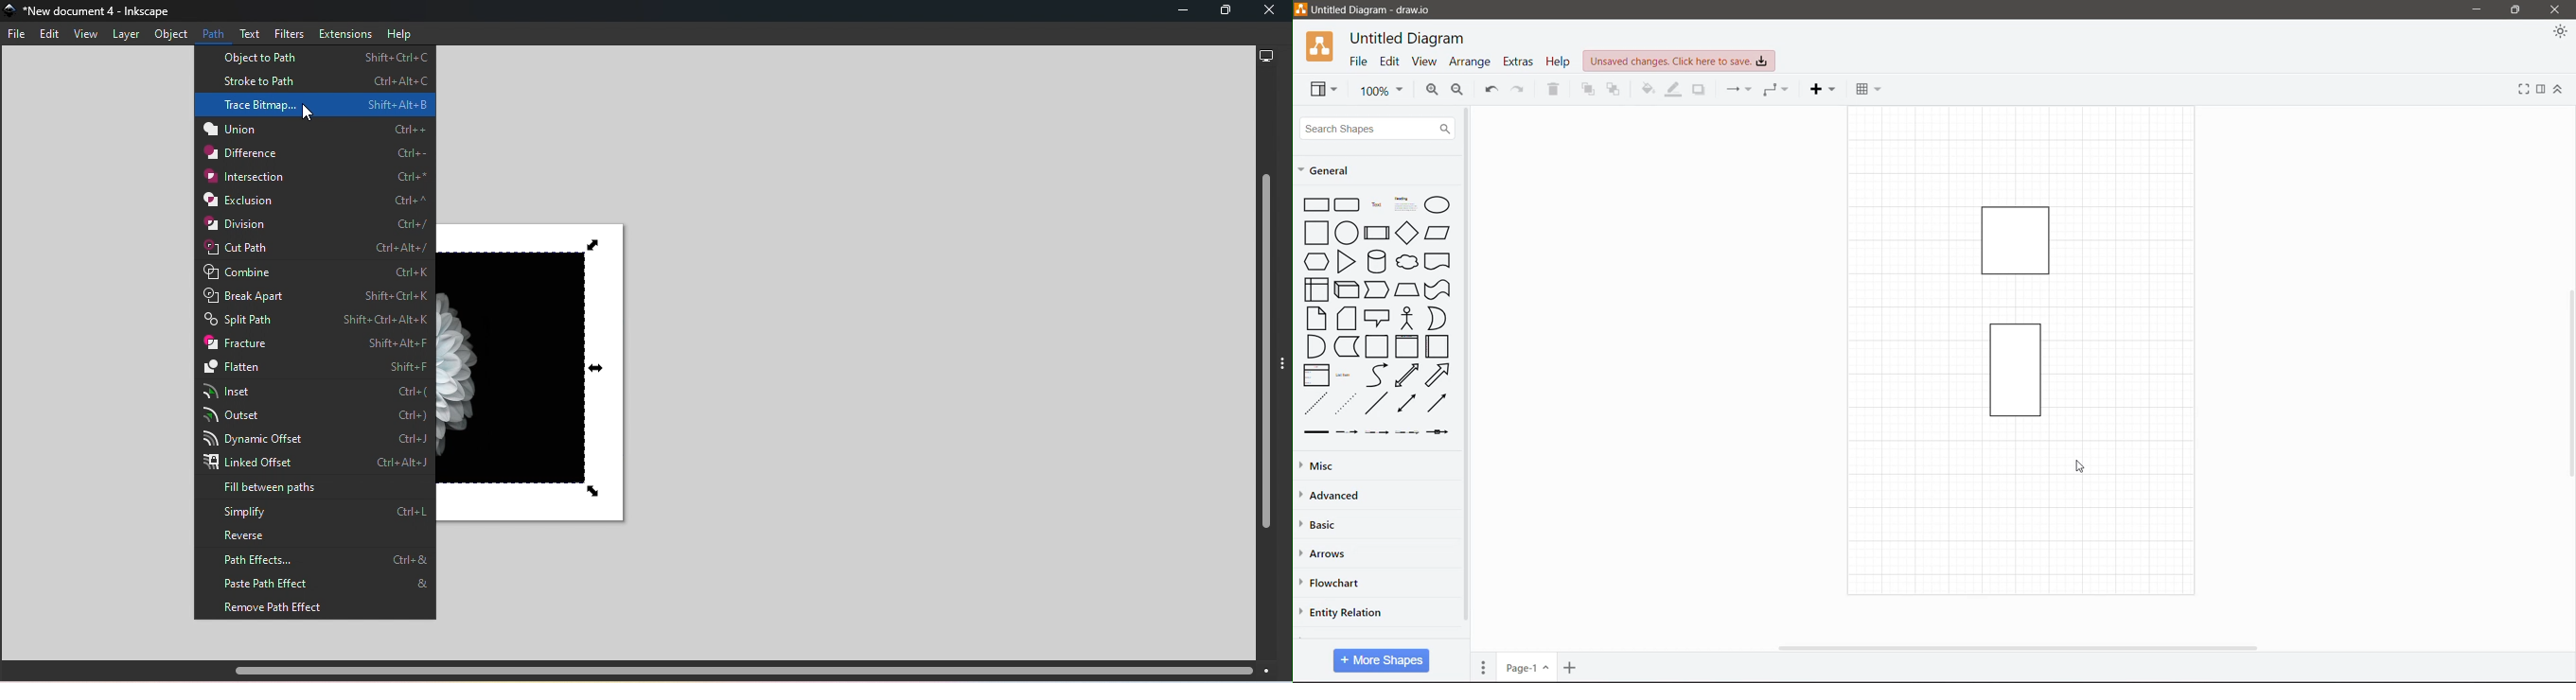  Describe the element at coordinates (2081, 468) in the screenshot. I see `cursor` at that location.